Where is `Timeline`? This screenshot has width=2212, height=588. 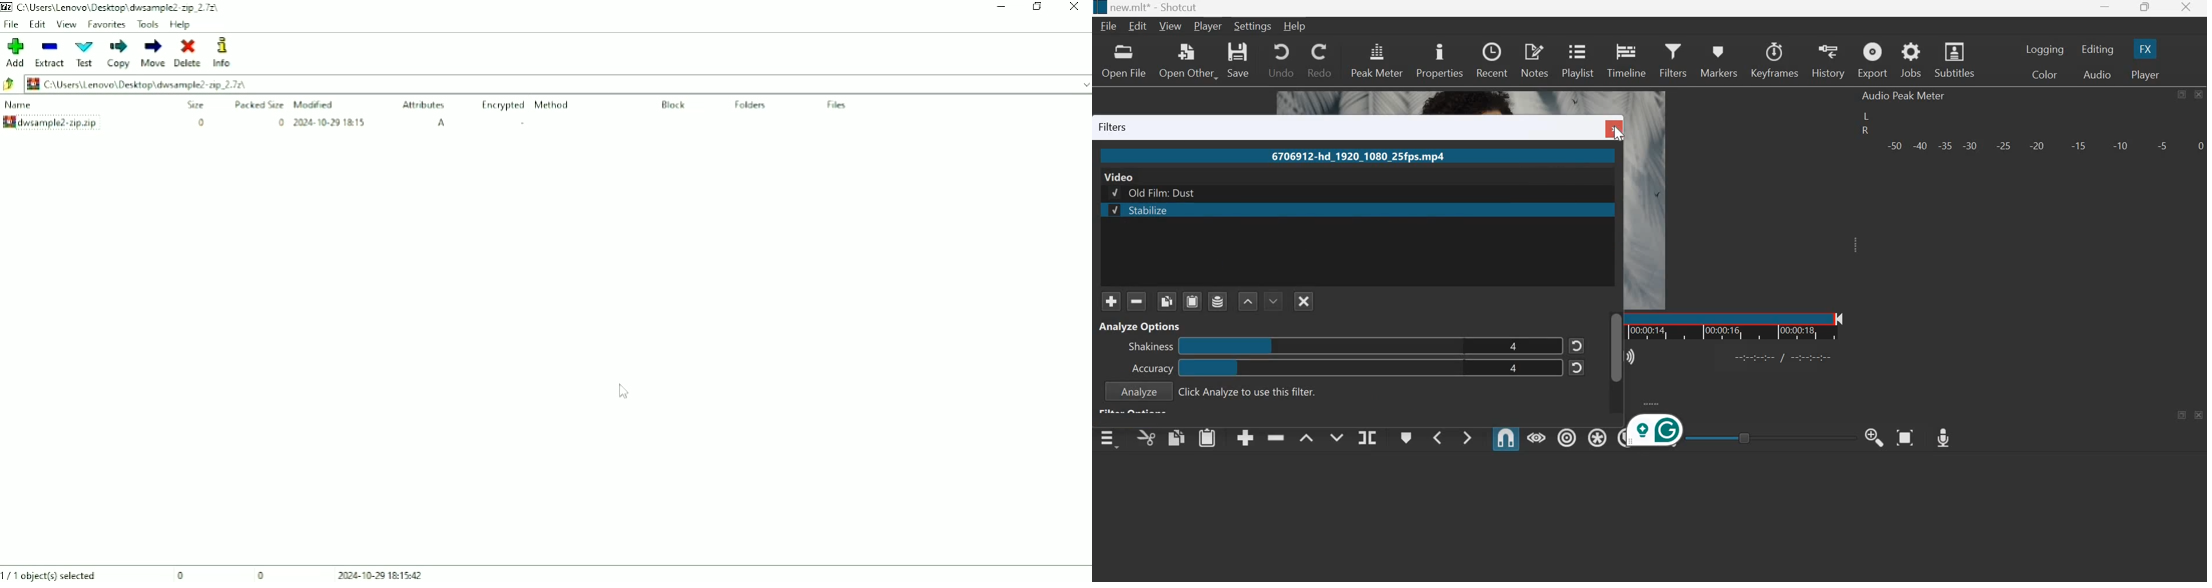
Timeline is located at coordinates (1751, 325).